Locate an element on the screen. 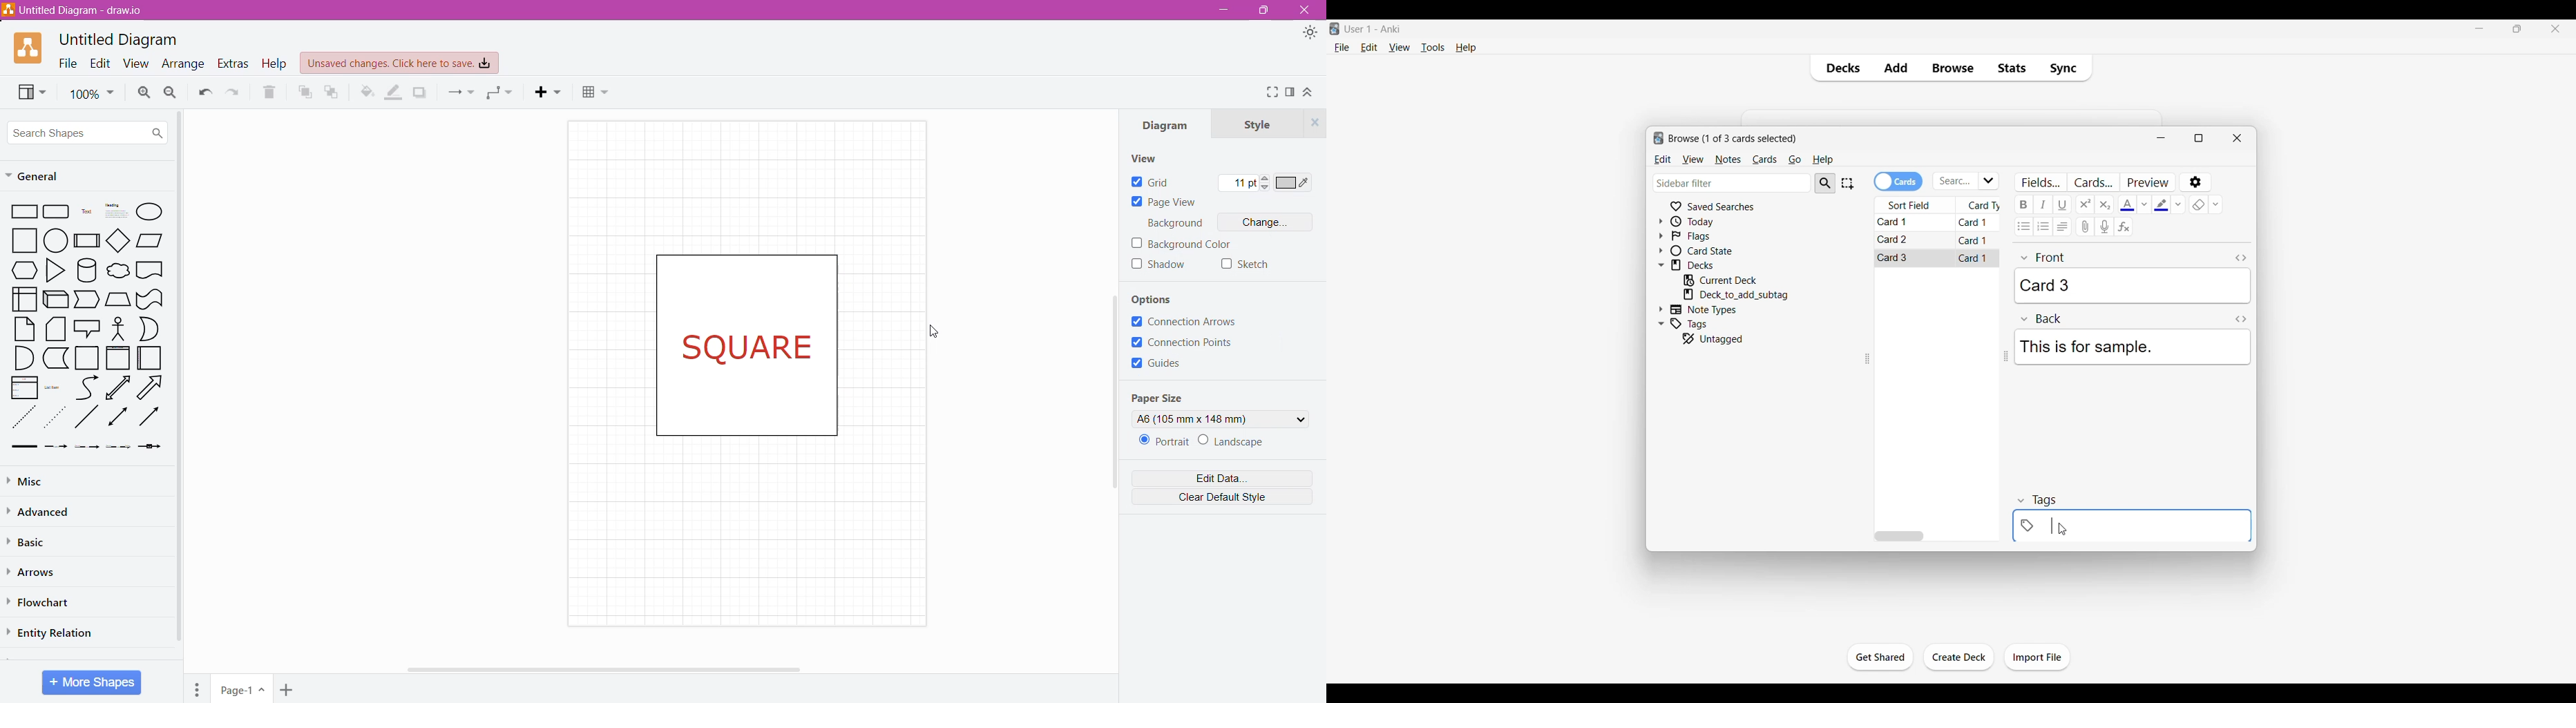 The image size is (2576, 728). Go menu is located at coordinates (1795, 160).